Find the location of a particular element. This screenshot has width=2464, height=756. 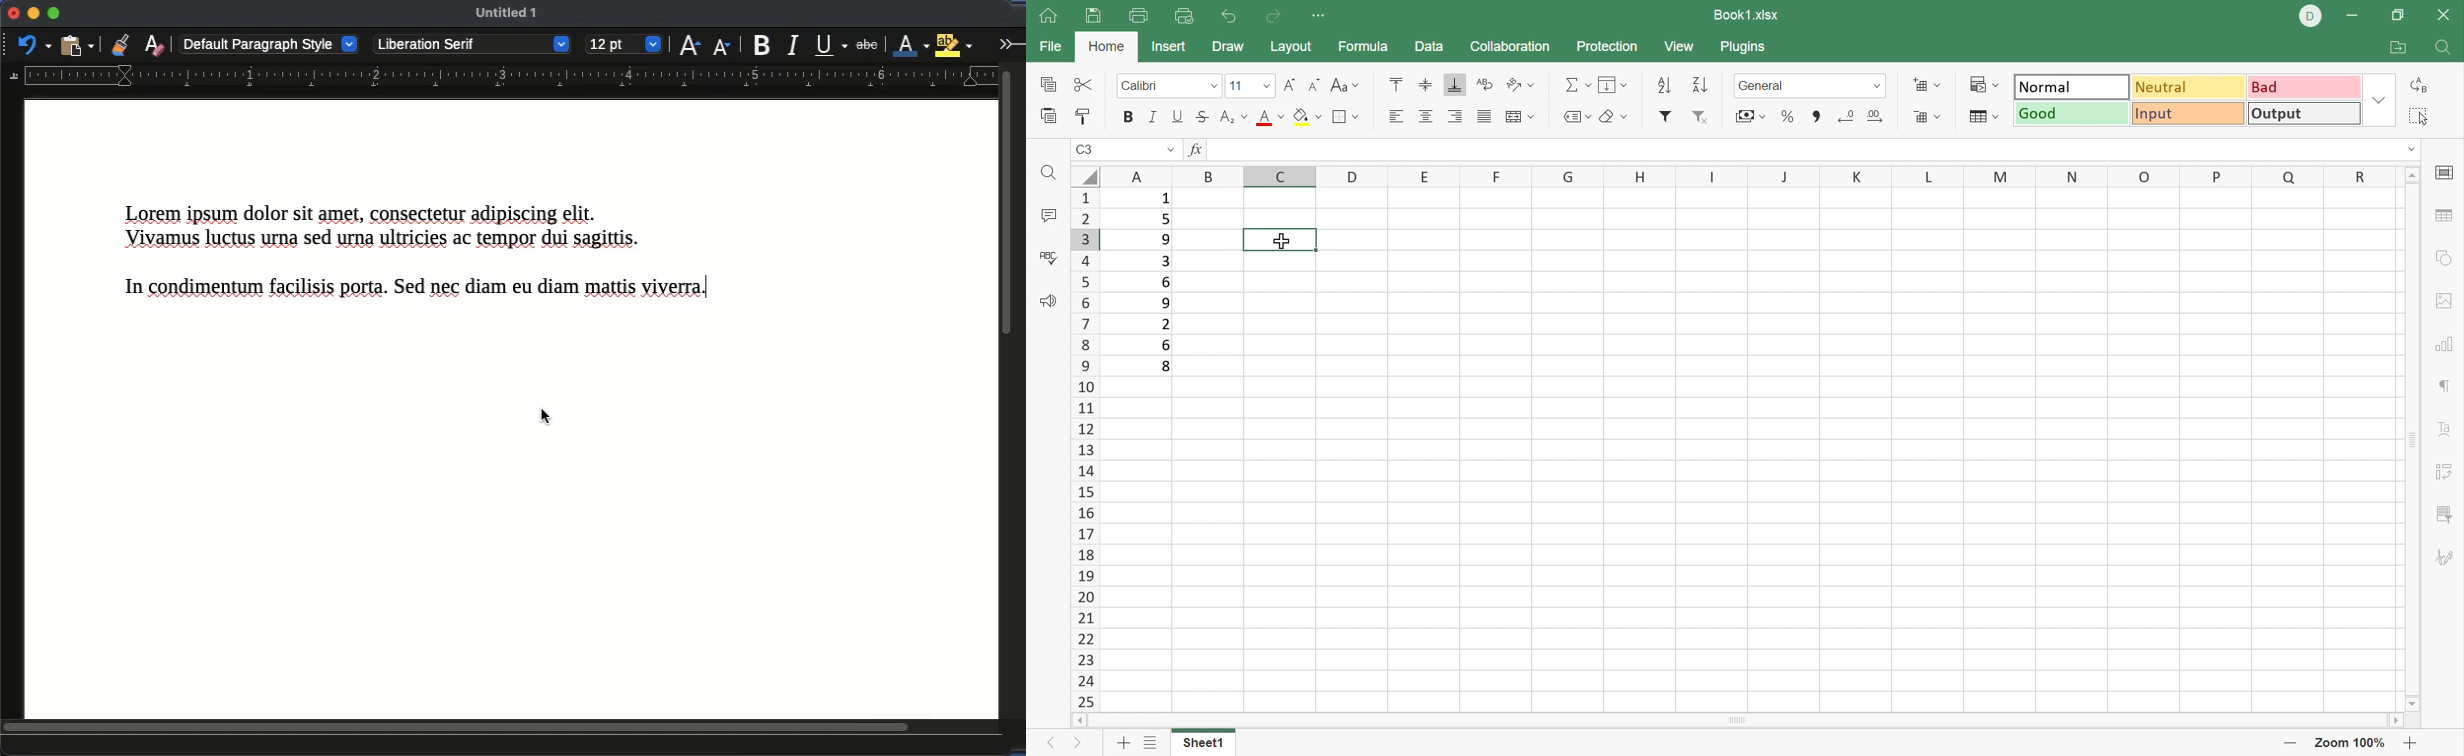

line color is located at coordinates (911, 44).